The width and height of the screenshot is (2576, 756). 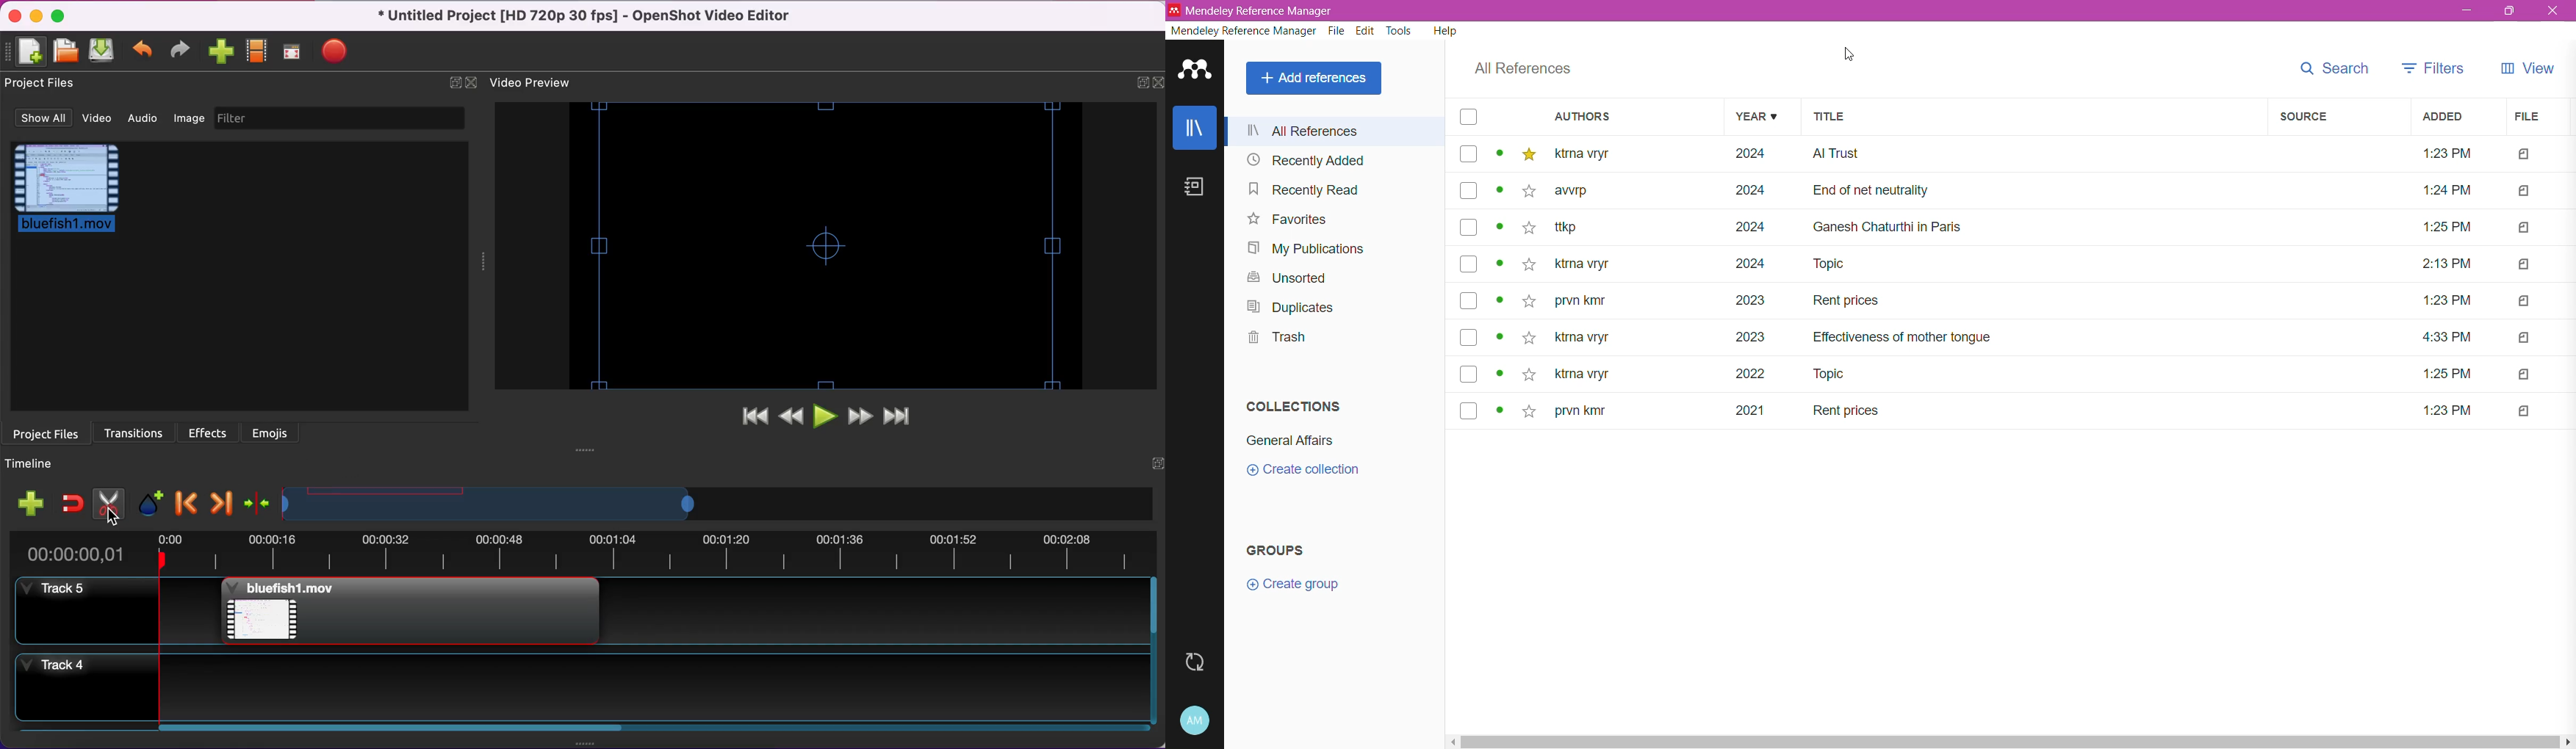 What do you see at coordinates (1311, 248) in the screenshot?
I see `My Publications` at bounding box center [1311, 248].